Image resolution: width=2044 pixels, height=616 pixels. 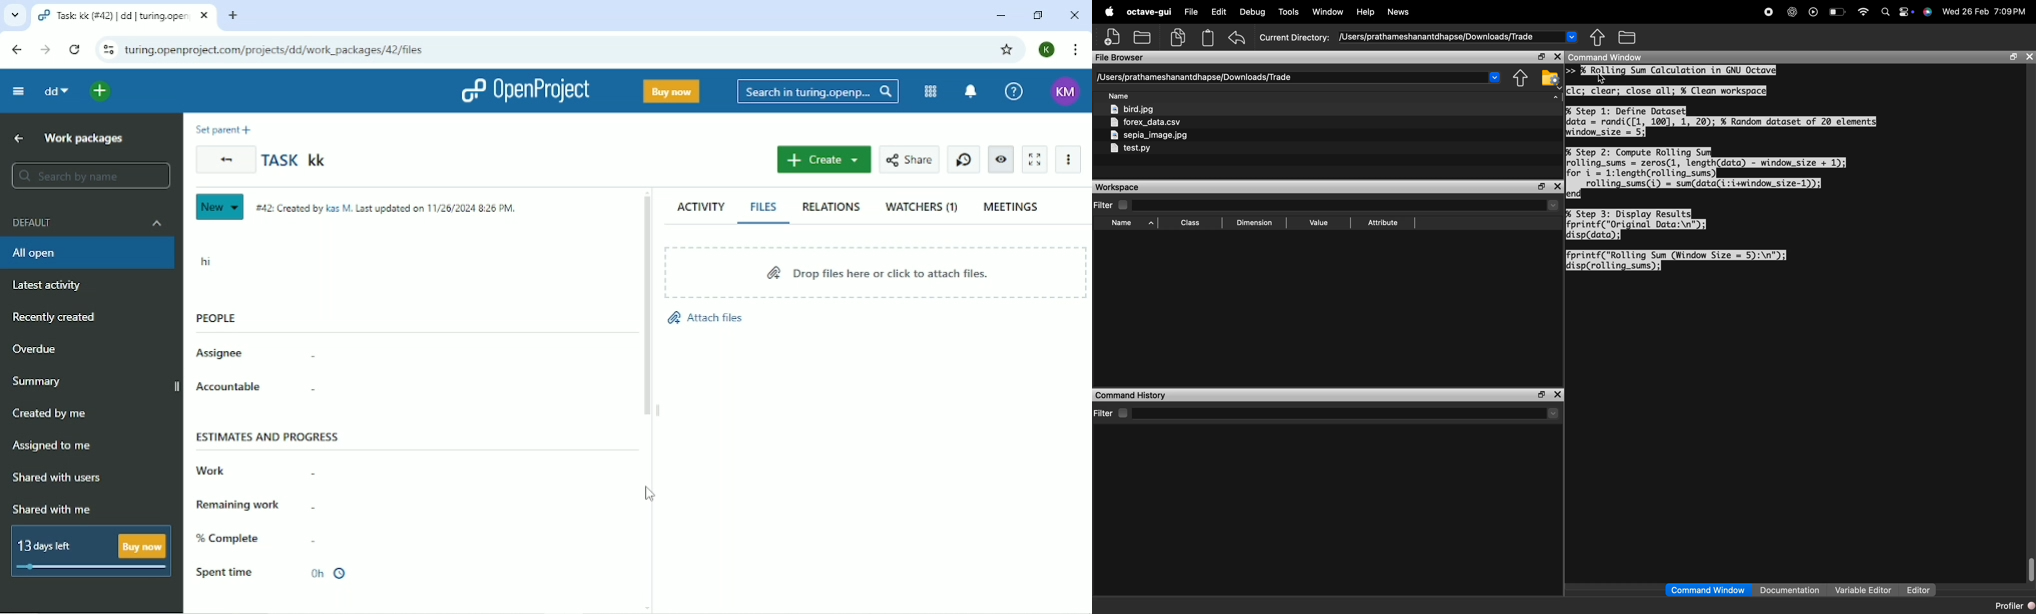 I want to click on Assignee, so click(x=218, y=353).